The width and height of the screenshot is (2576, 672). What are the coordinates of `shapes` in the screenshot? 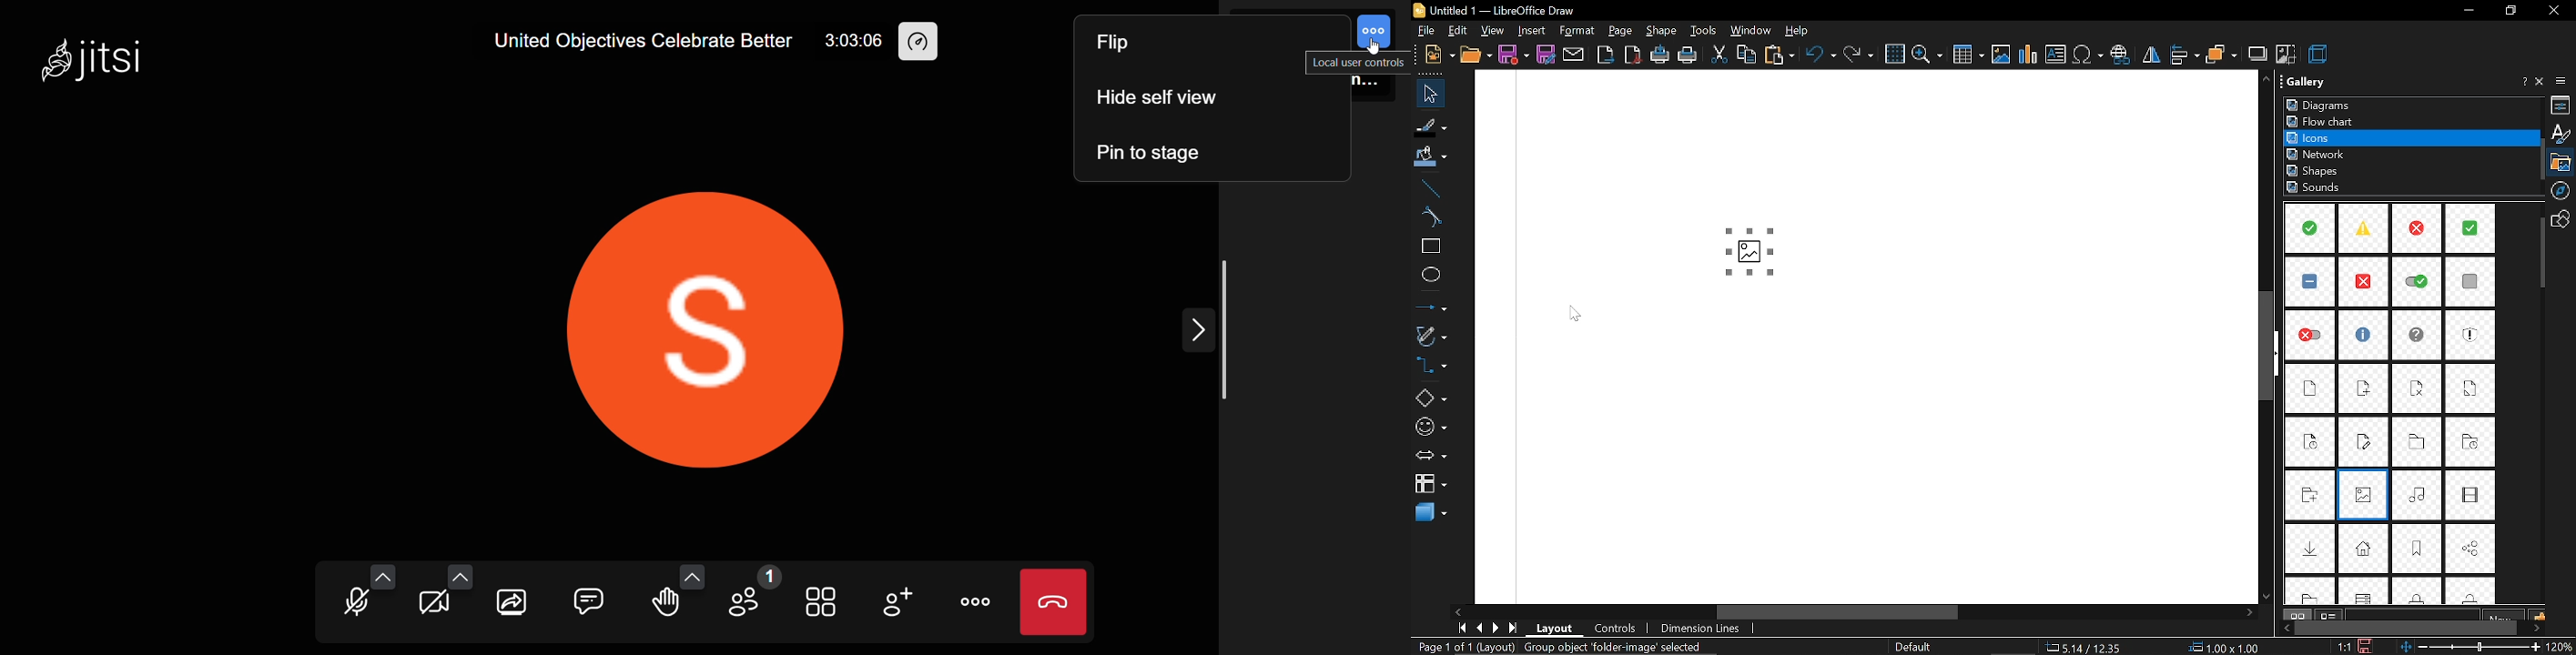 It's located at (2563, 218).